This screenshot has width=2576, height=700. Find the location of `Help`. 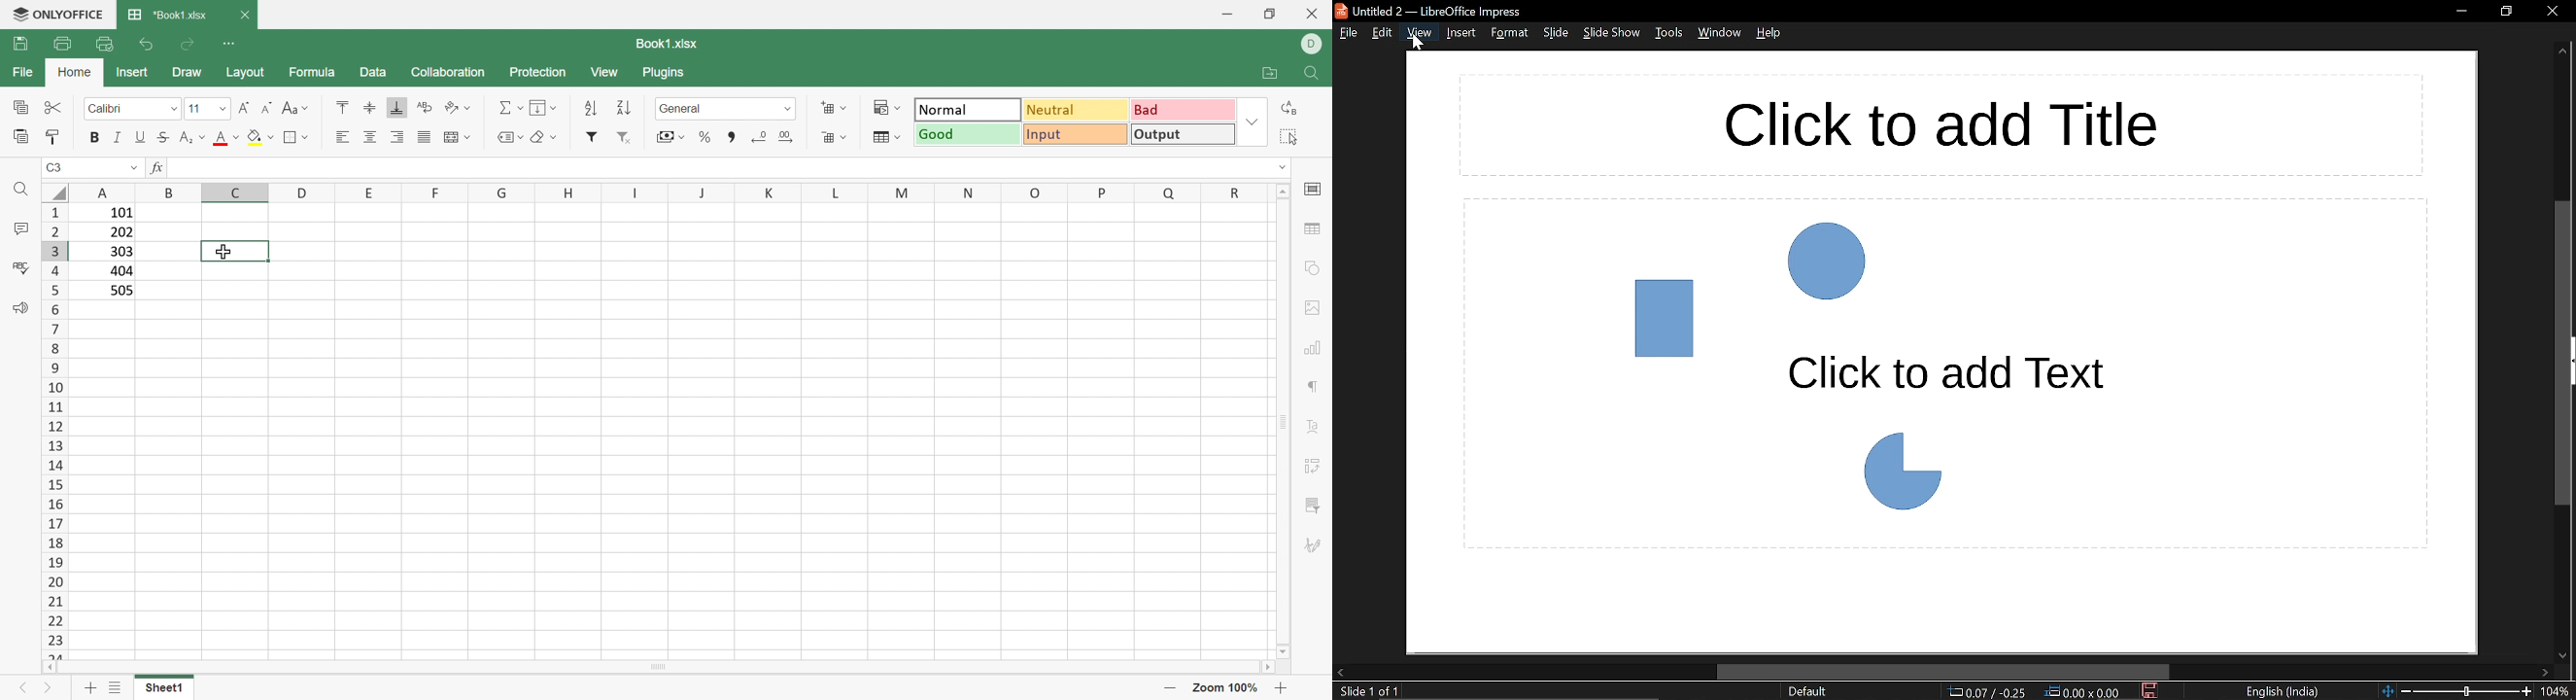

Help is located at coordinates (1770, 36).